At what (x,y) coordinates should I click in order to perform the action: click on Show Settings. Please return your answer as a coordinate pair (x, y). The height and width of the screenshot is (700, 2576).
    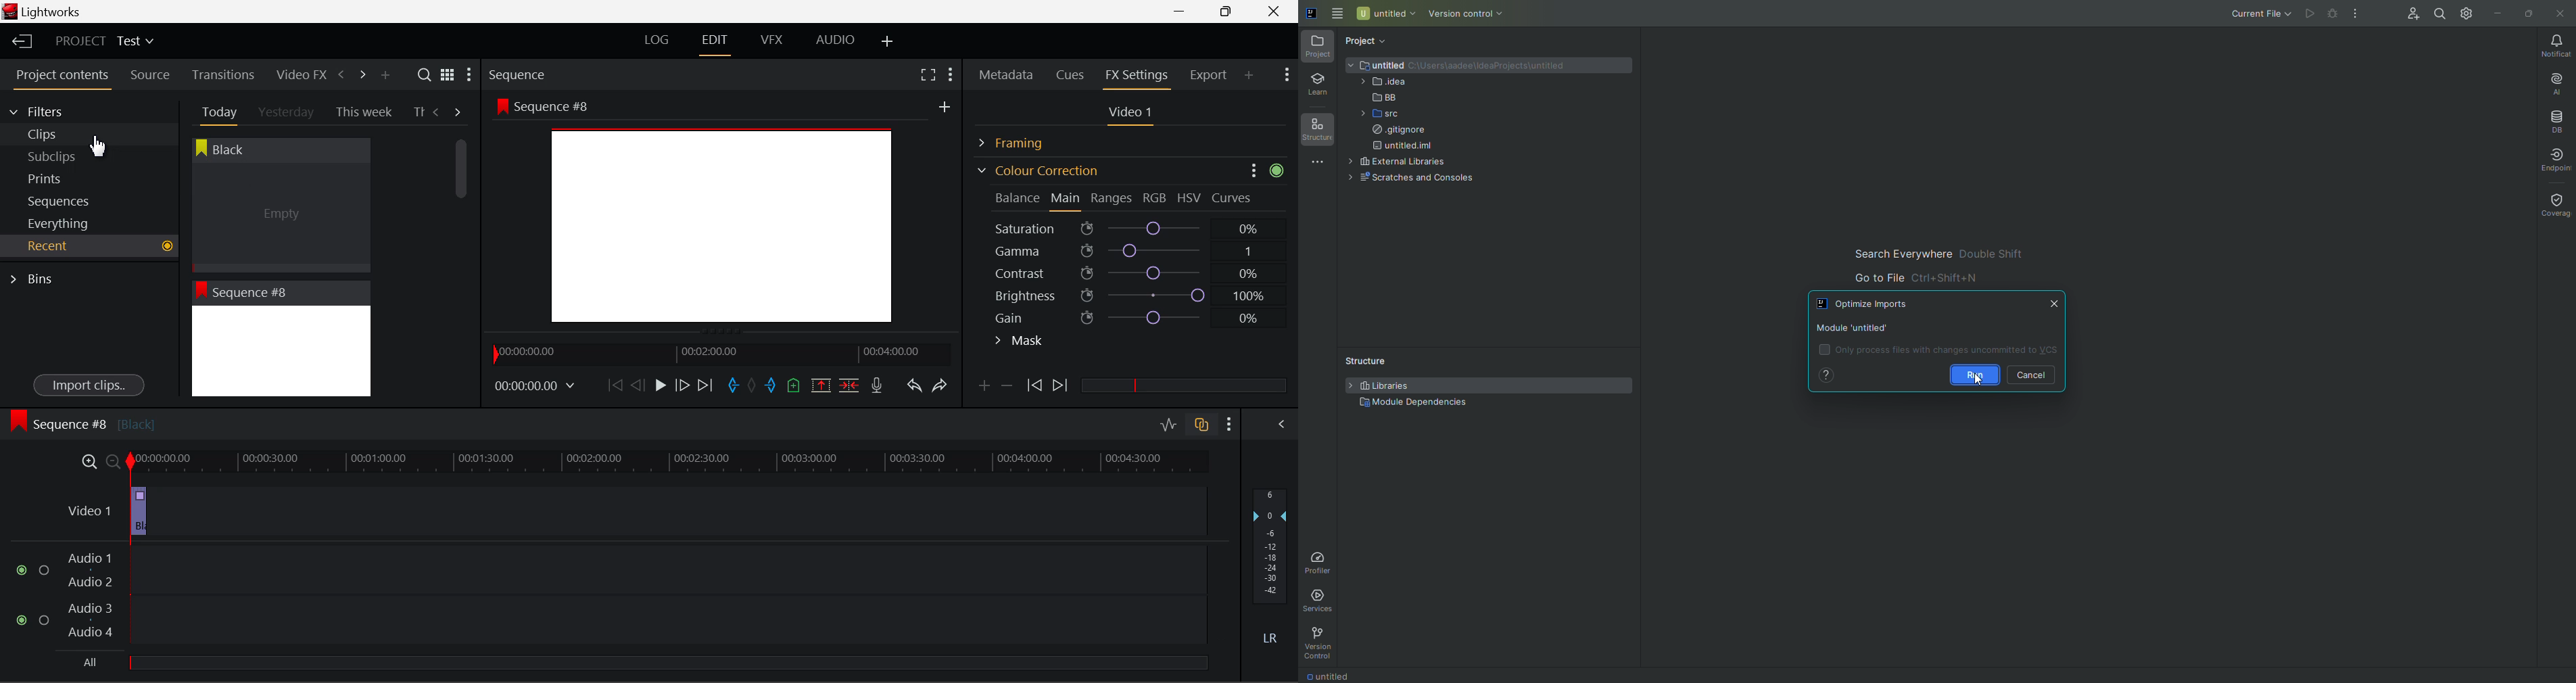
    Looking at the image, I should click on (949, 72).